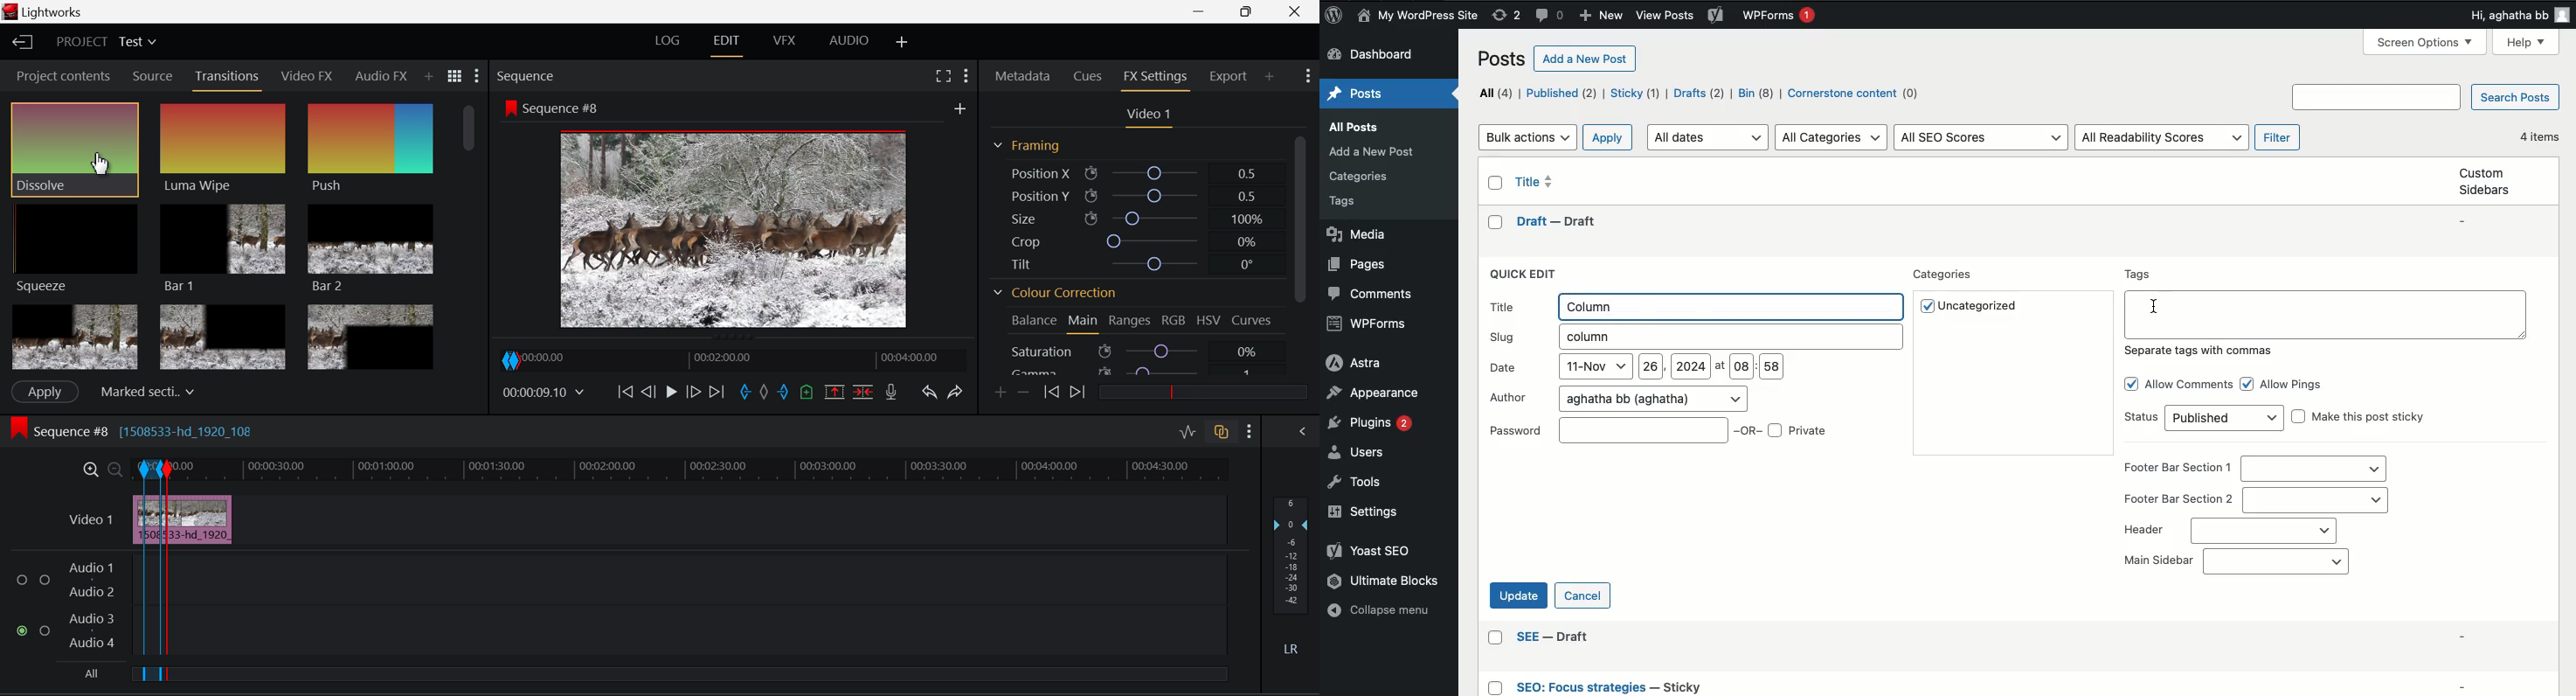 This screenshot has height=700, width=2576. Describe the element at coordinates (806, 393) in the screenshot. I see `Mark Cue` at that location.